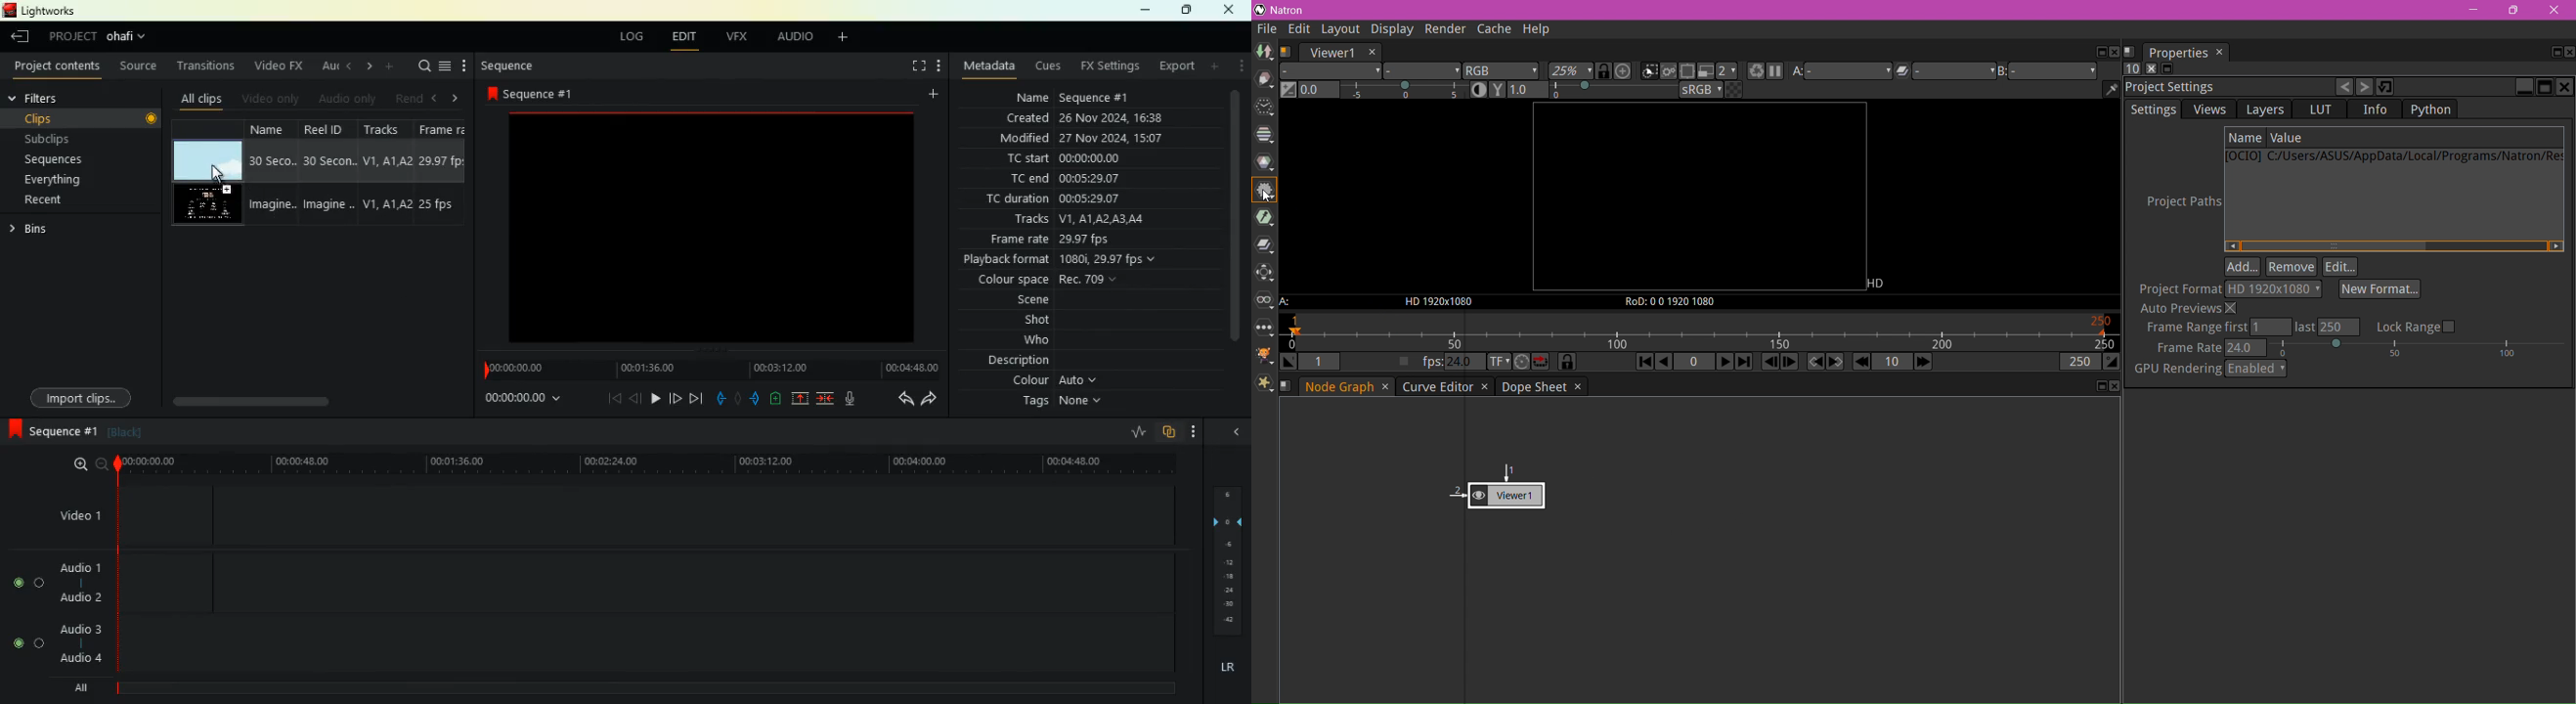  I want to click on timeline, so click(639, 685).